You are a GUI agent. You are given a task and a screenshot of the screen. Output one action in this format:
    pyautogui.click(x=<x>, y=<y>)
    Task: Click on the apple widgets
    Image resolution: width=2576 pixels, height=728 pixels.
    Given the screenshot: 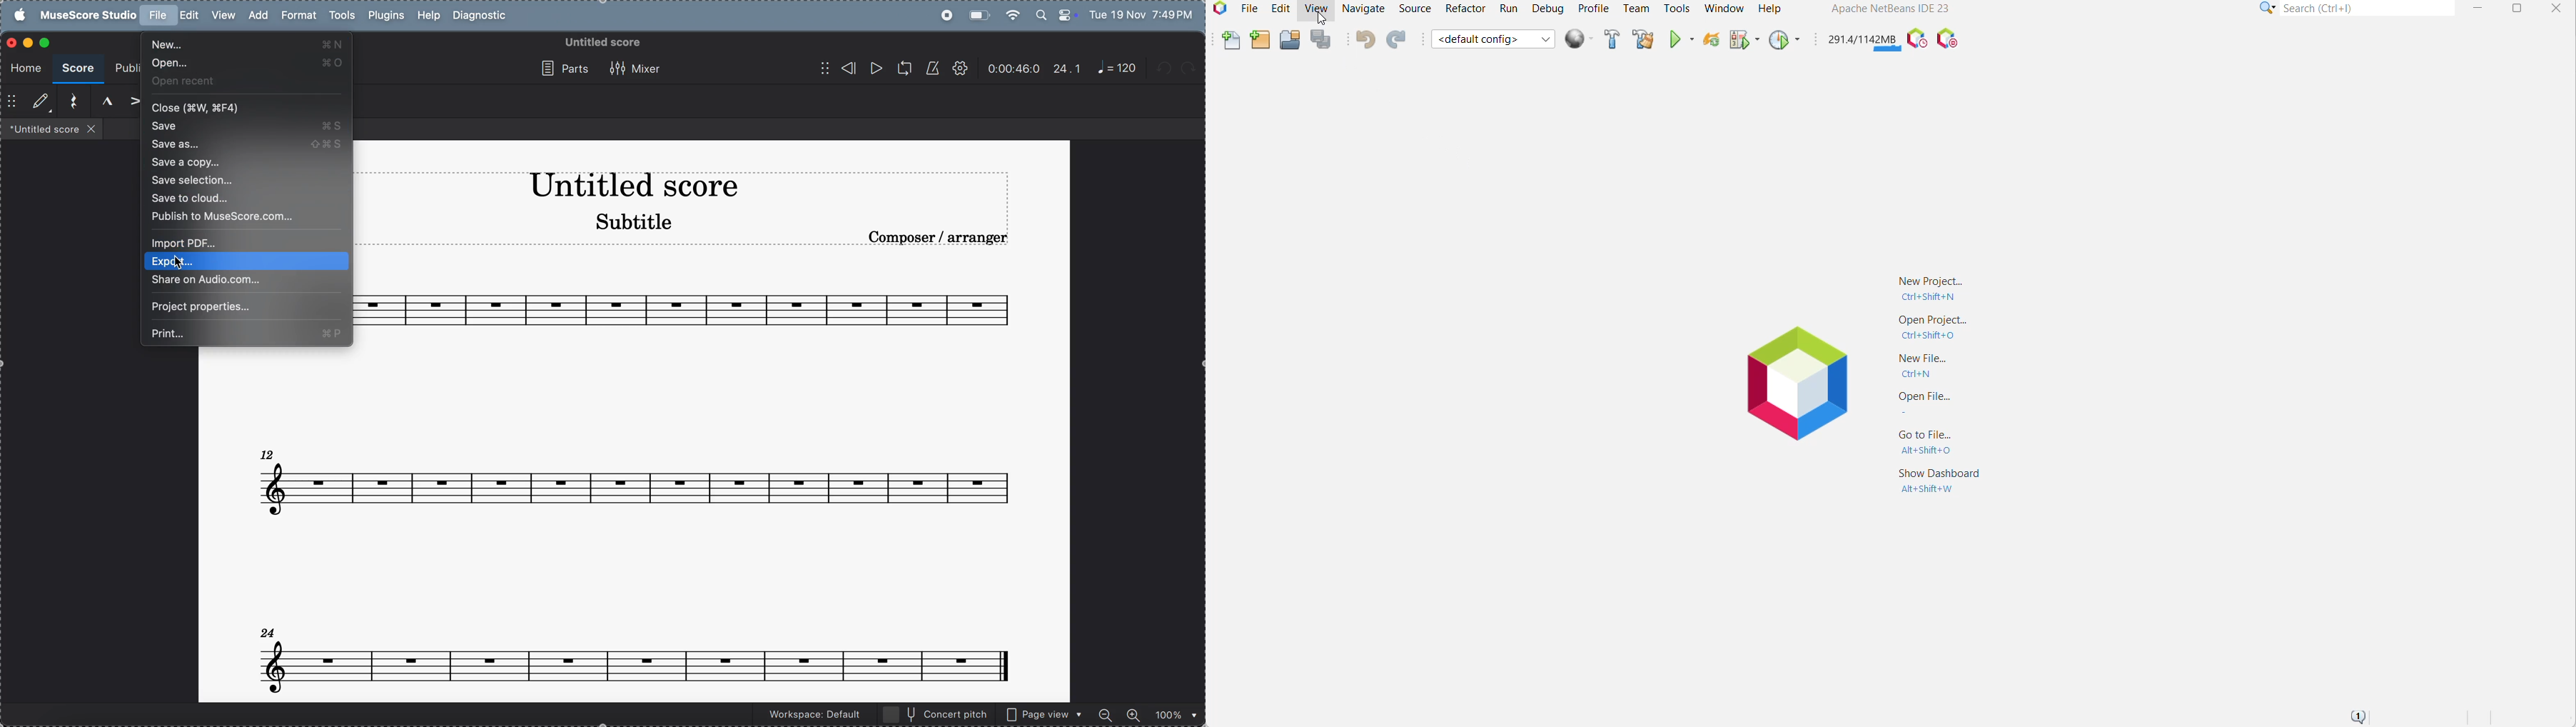 What is the action you would take?
    pyautogui.click(x=1056, y=14)
    